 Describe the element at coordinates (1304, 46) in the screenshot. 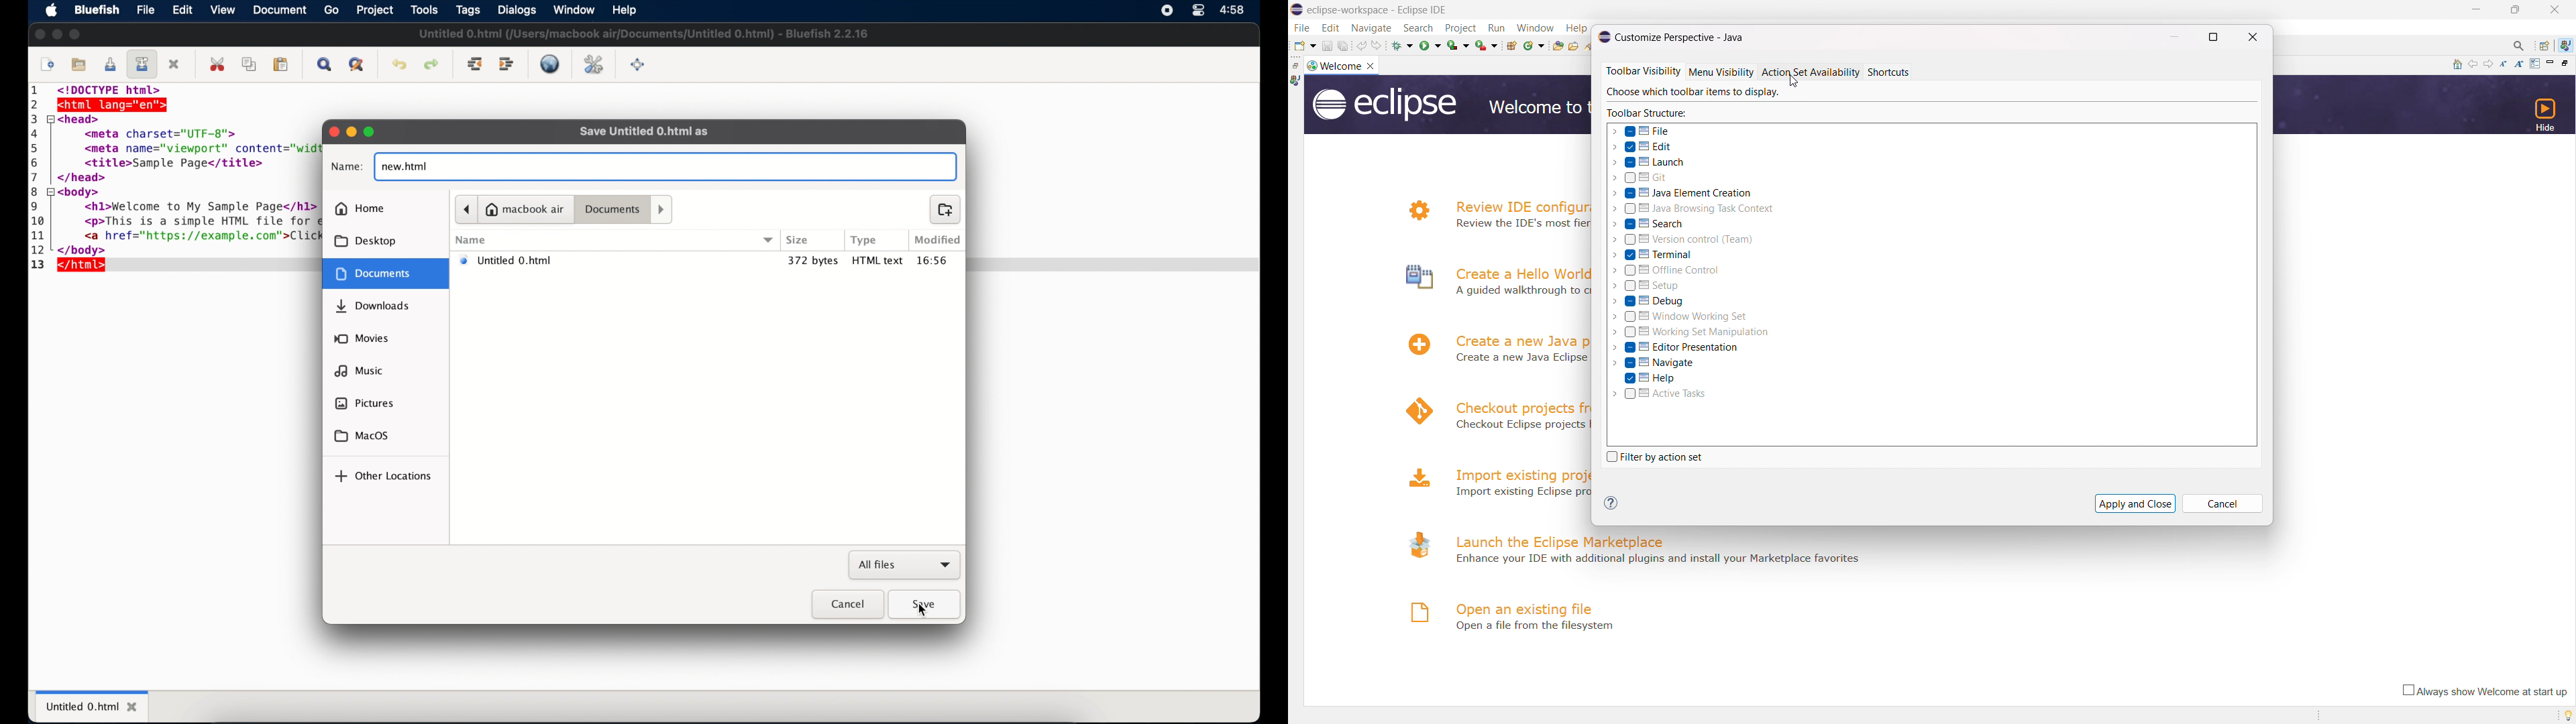

I see `new` at that location.